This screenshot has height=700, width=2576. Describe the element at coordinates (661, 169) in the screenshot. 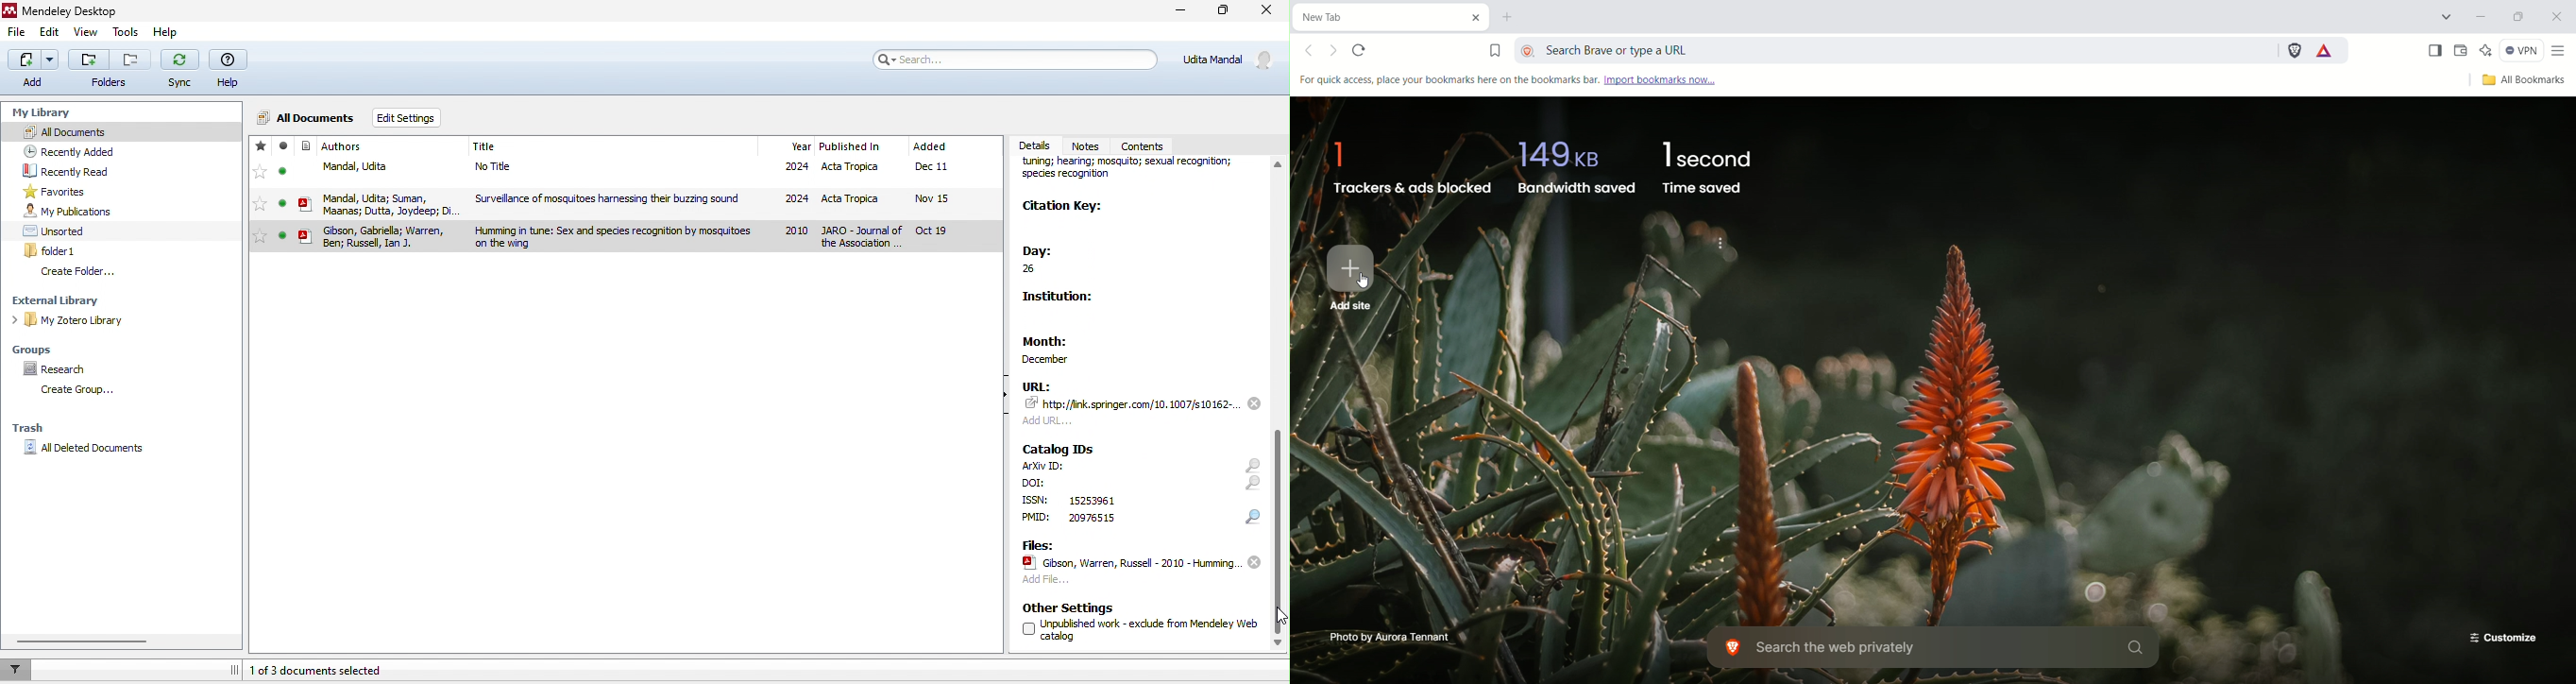

I see `file` at that location.